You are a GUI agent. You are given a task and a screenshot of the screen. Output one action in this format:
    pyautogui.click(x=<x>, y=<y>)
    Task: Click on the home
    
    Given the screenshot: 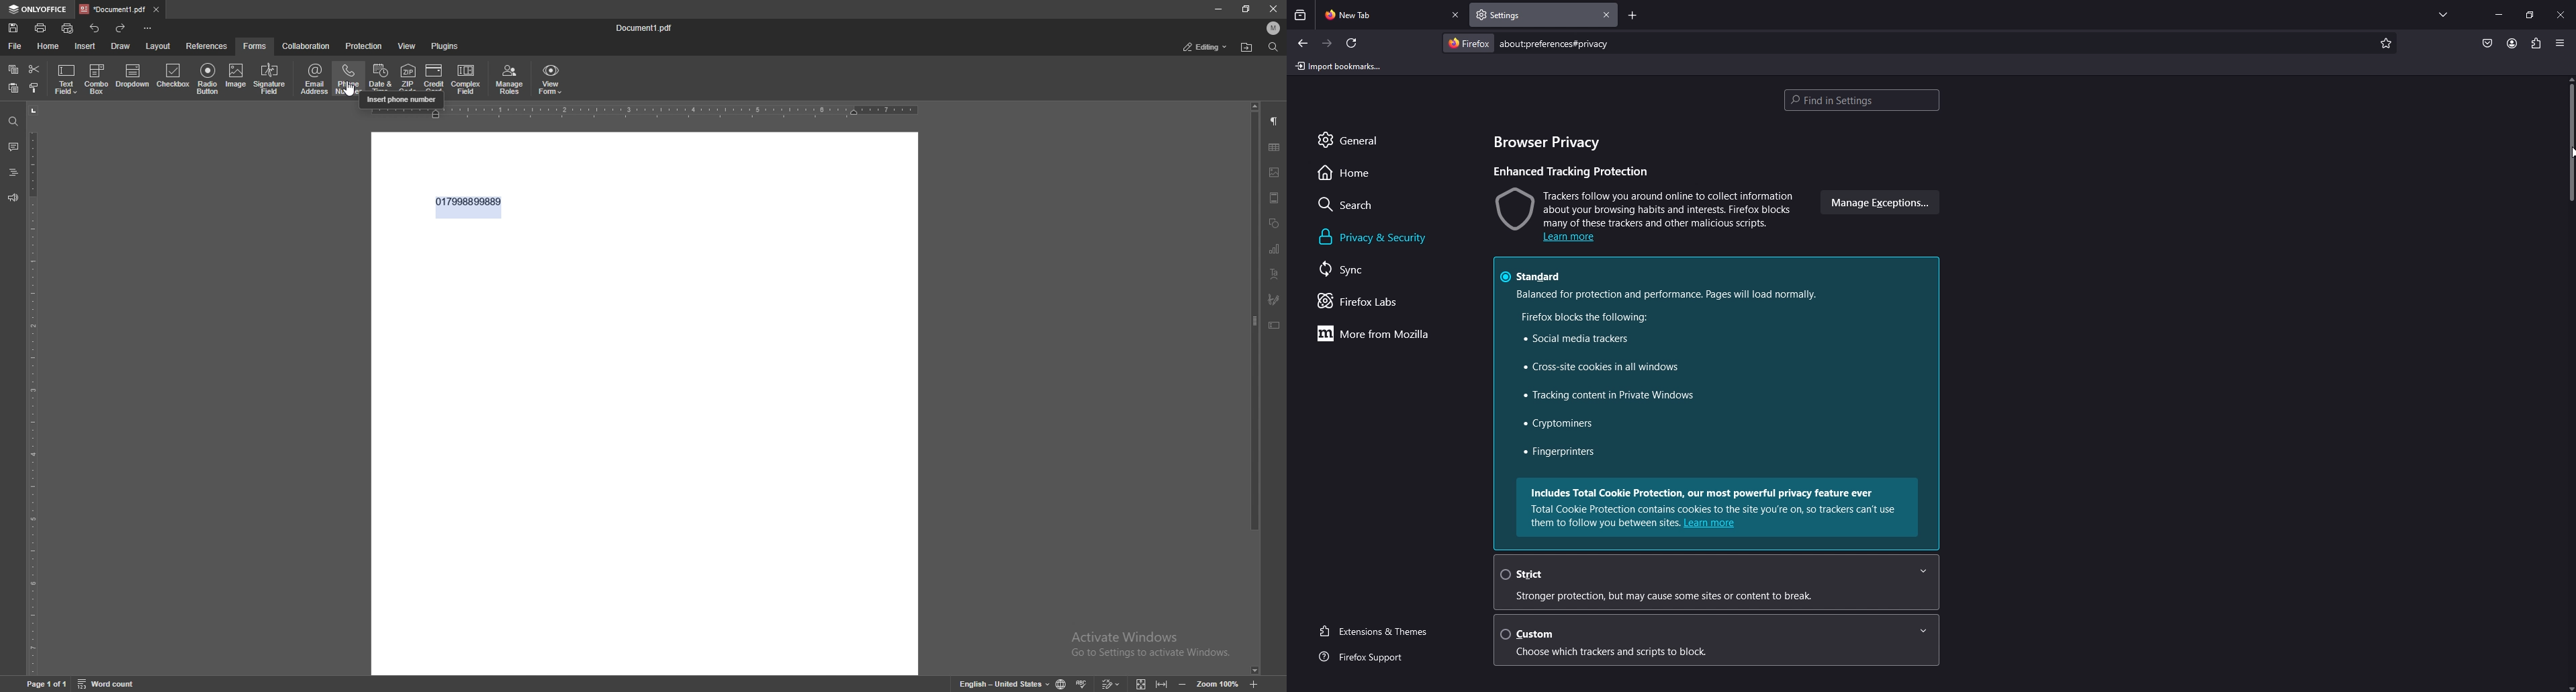 What is the action you would take?
    pyautogui.click(x=1356, y=172)
    